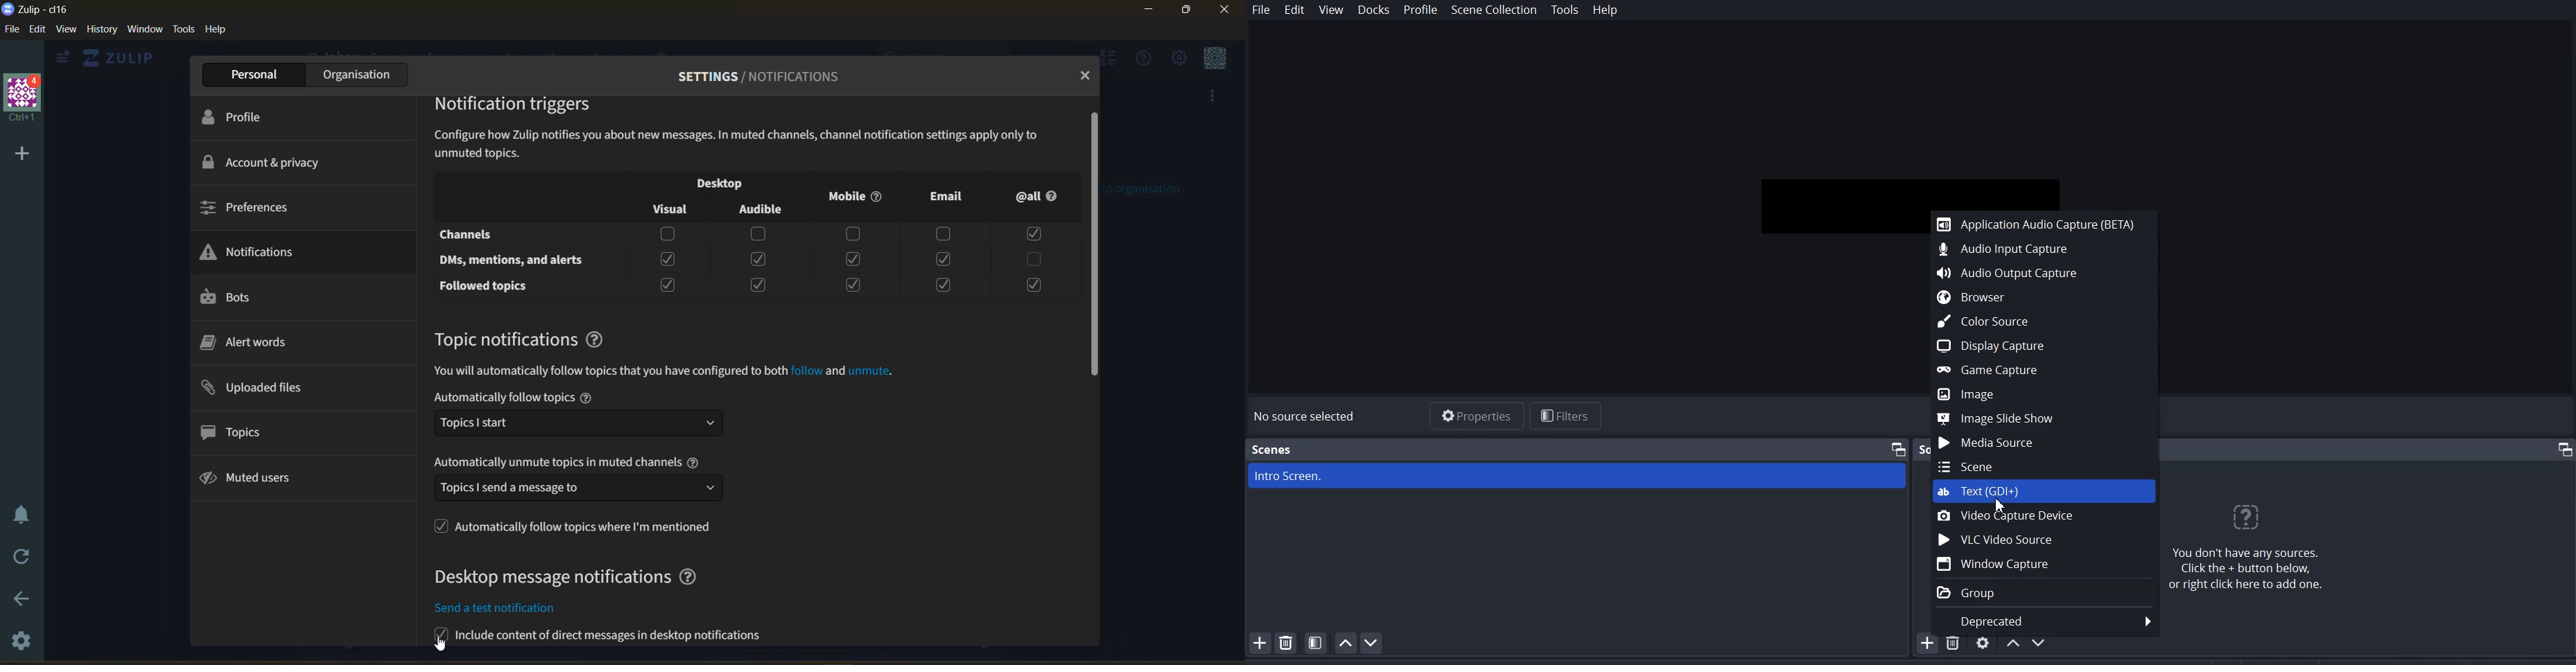 This screenshot has height=672, width=2576. What do you see at coordinates (2037, 345) in the screenshot?
I see `Display Capture` at bounding box center [2037, 345].